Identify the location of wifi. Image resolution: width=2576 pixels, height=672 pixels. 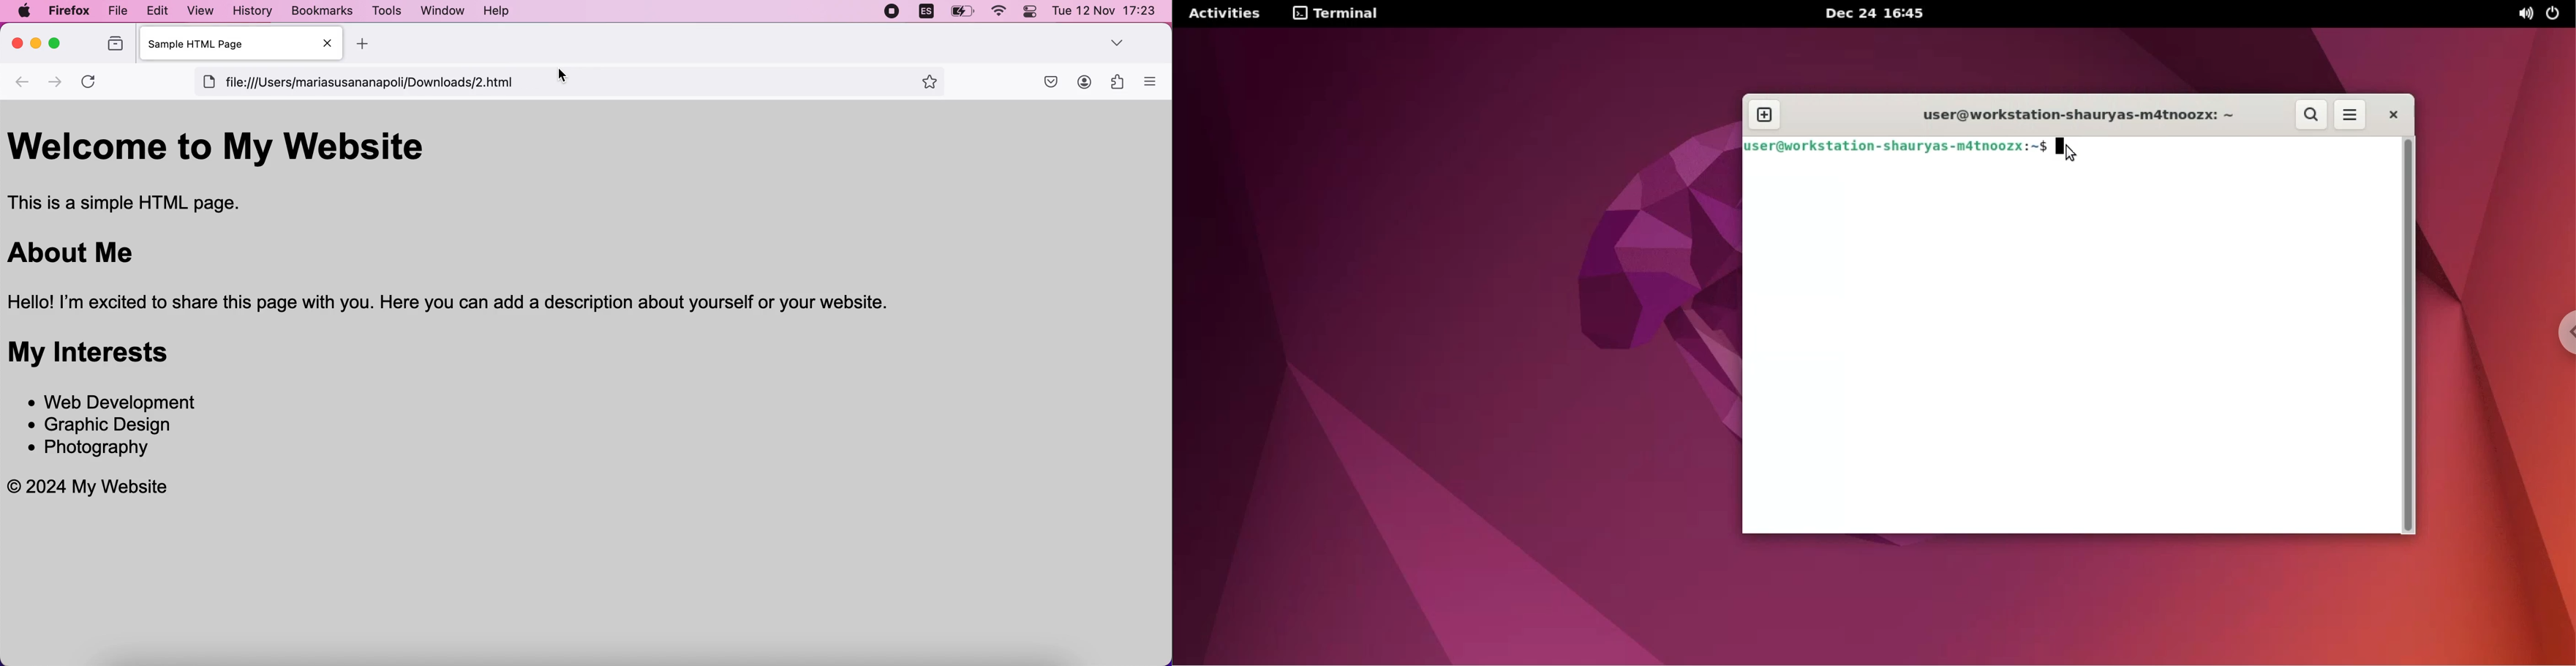
(1000, 13).